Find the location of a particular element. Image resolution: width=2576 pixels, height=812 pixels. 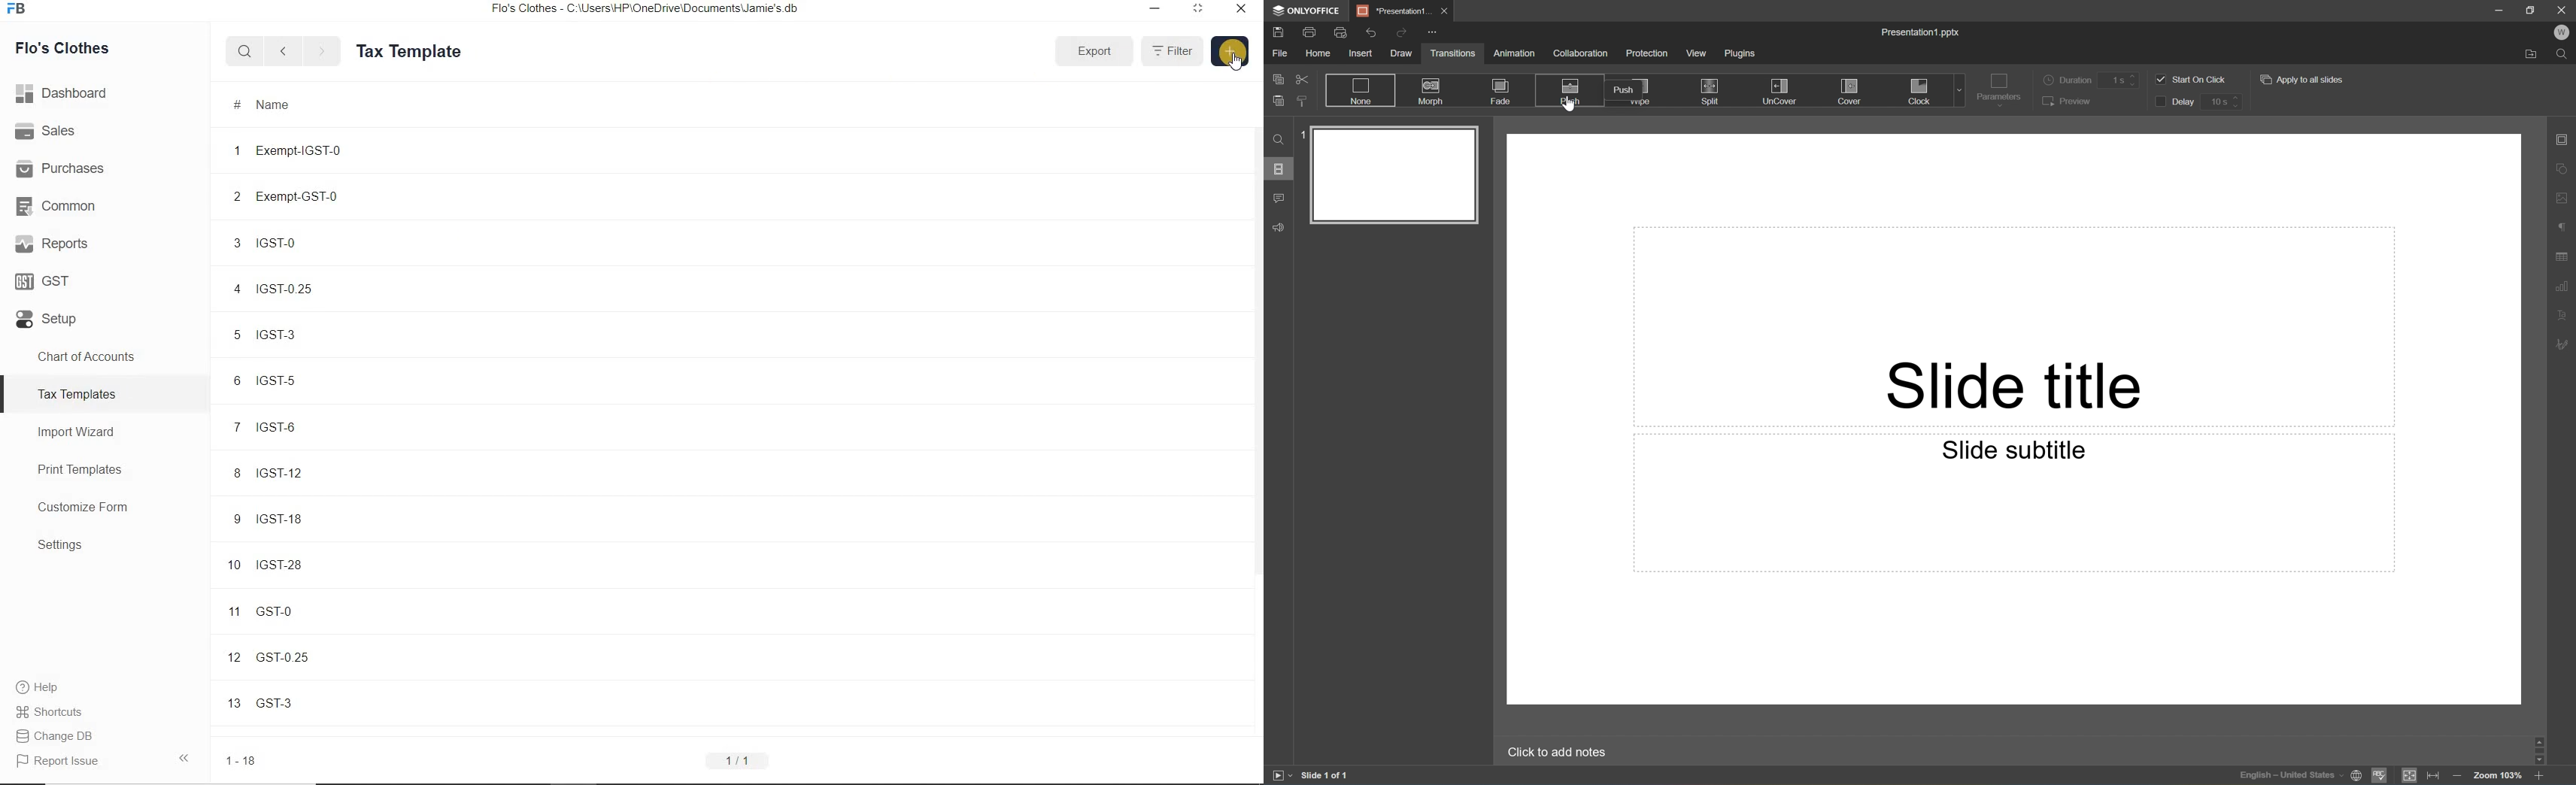

Cursor is located at coordinates (1237, 62).